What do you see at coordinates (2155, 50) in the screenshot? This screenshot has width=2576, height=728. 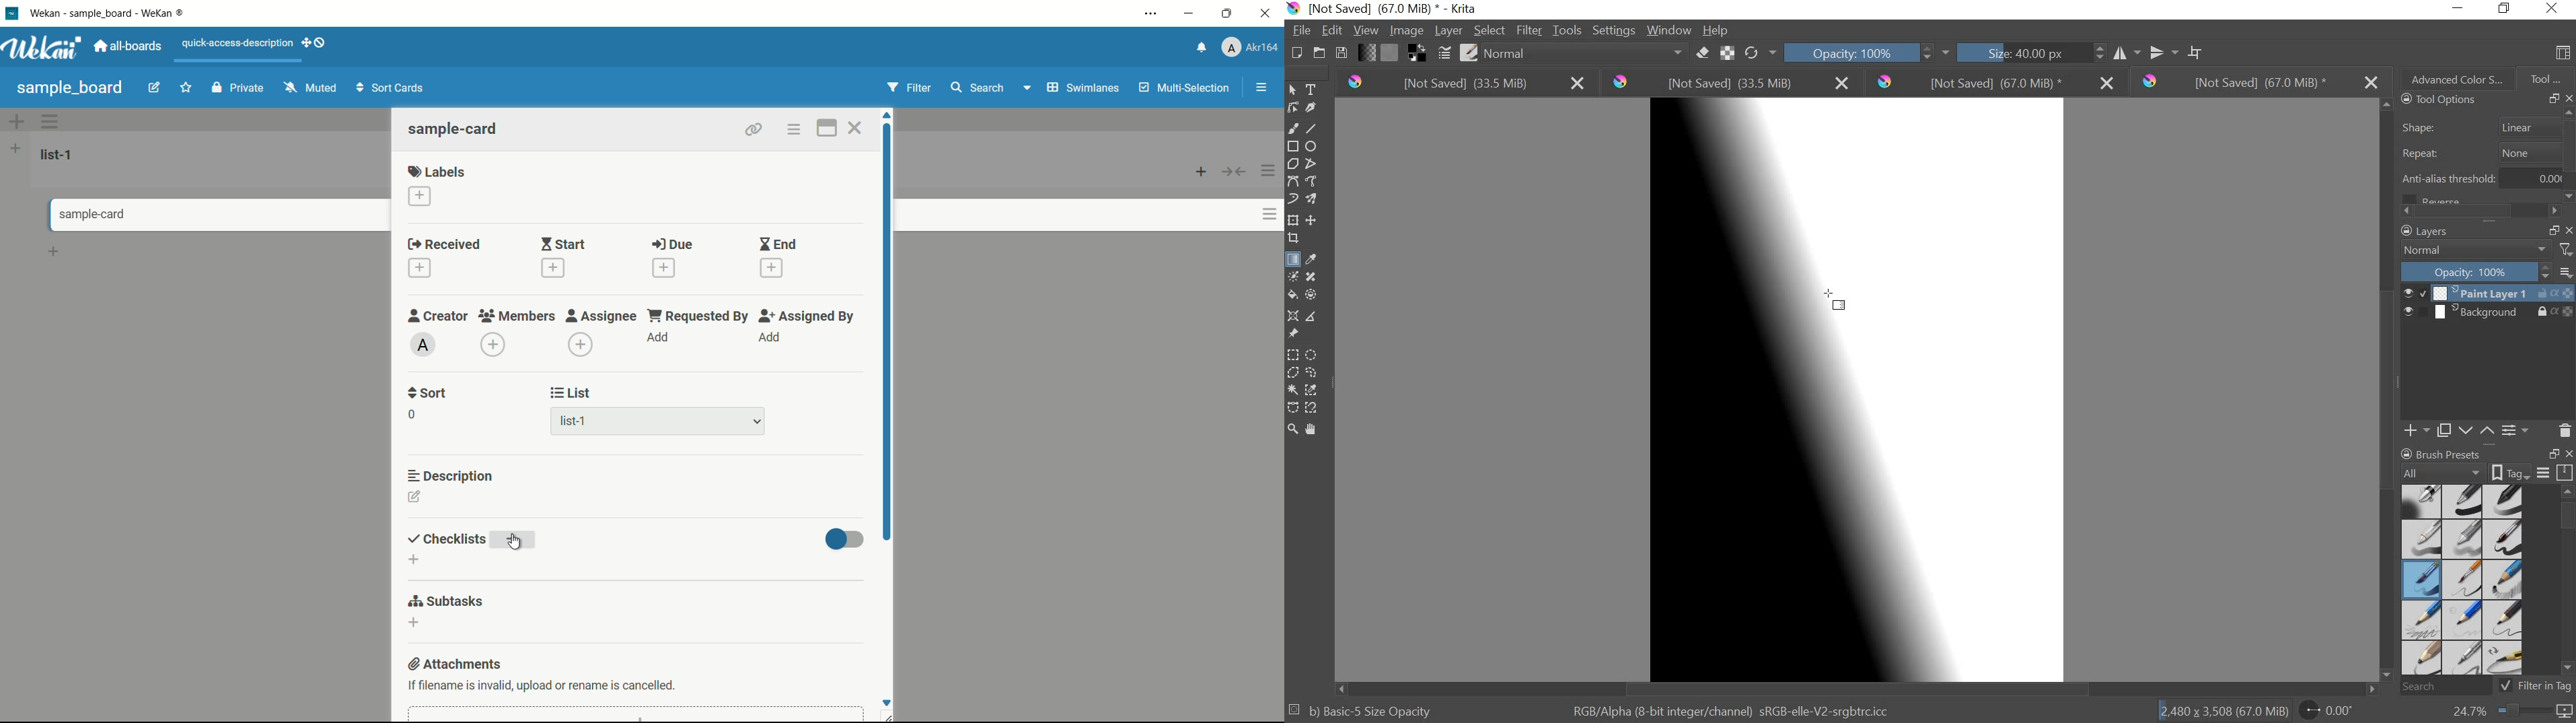 I see `VERTICAL MIRROR TOOL` at bounding box center [2155, 50].